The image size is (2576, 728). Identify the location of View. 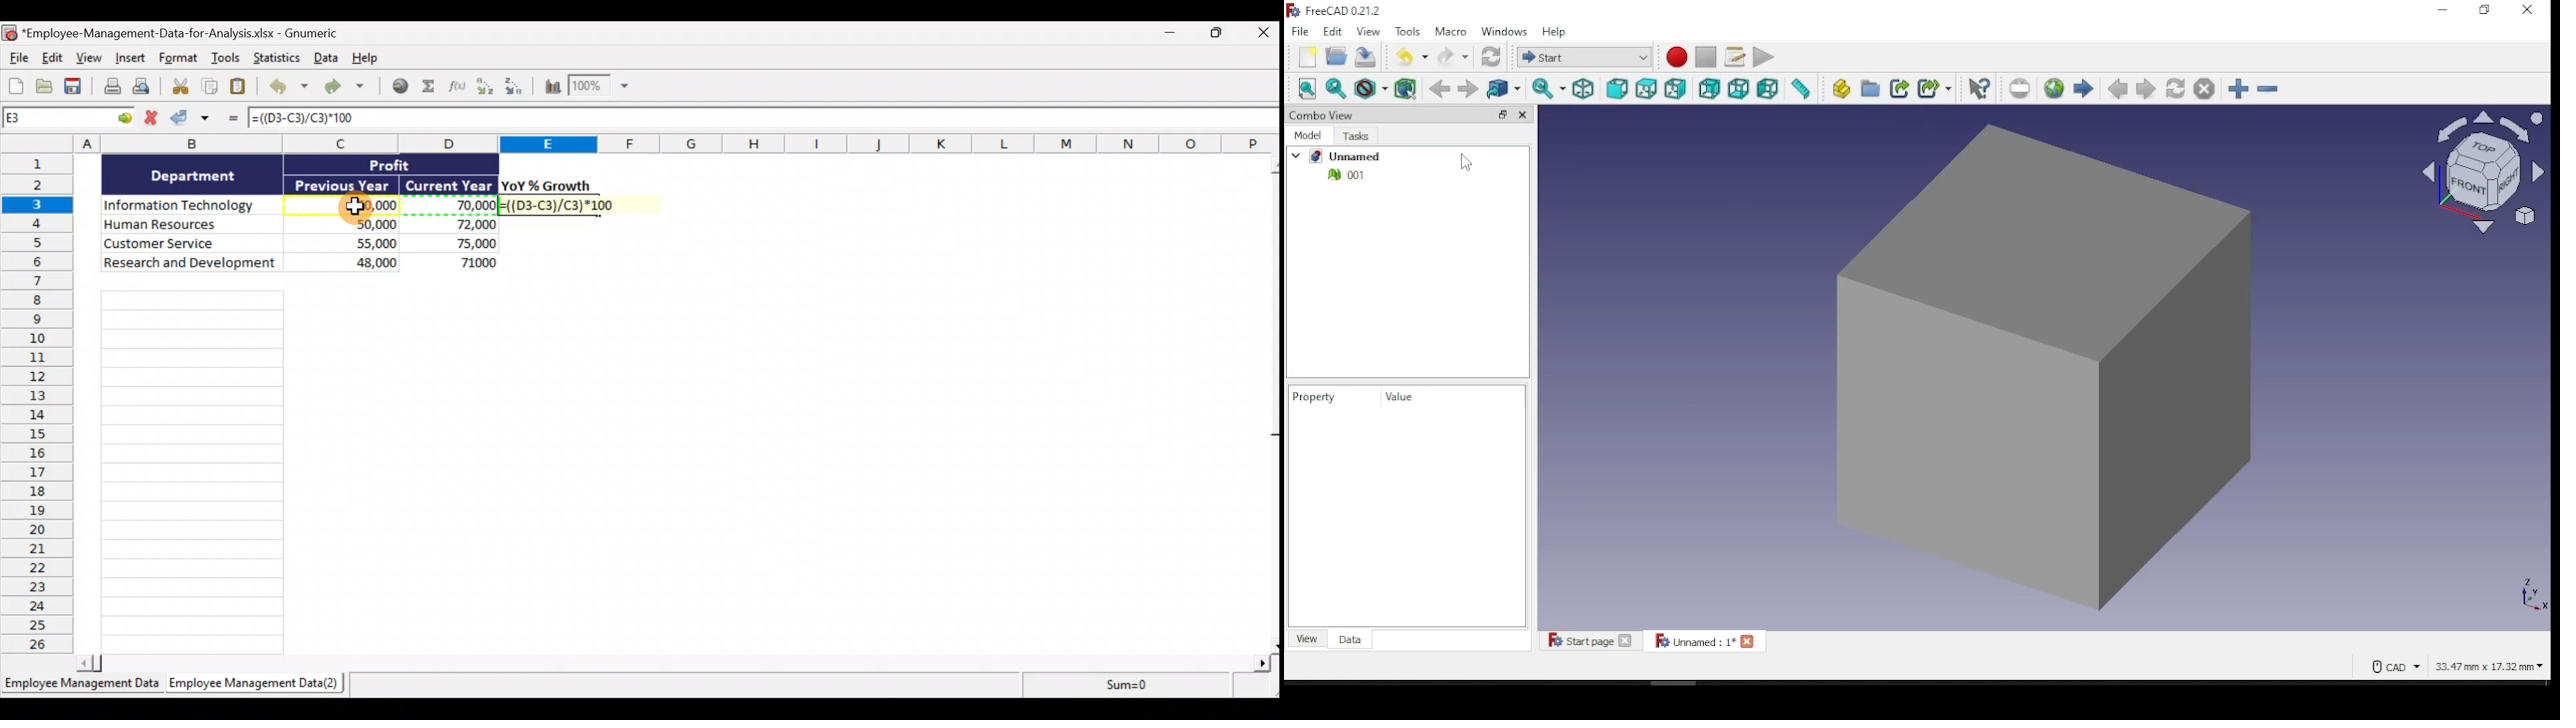
(87, 57).